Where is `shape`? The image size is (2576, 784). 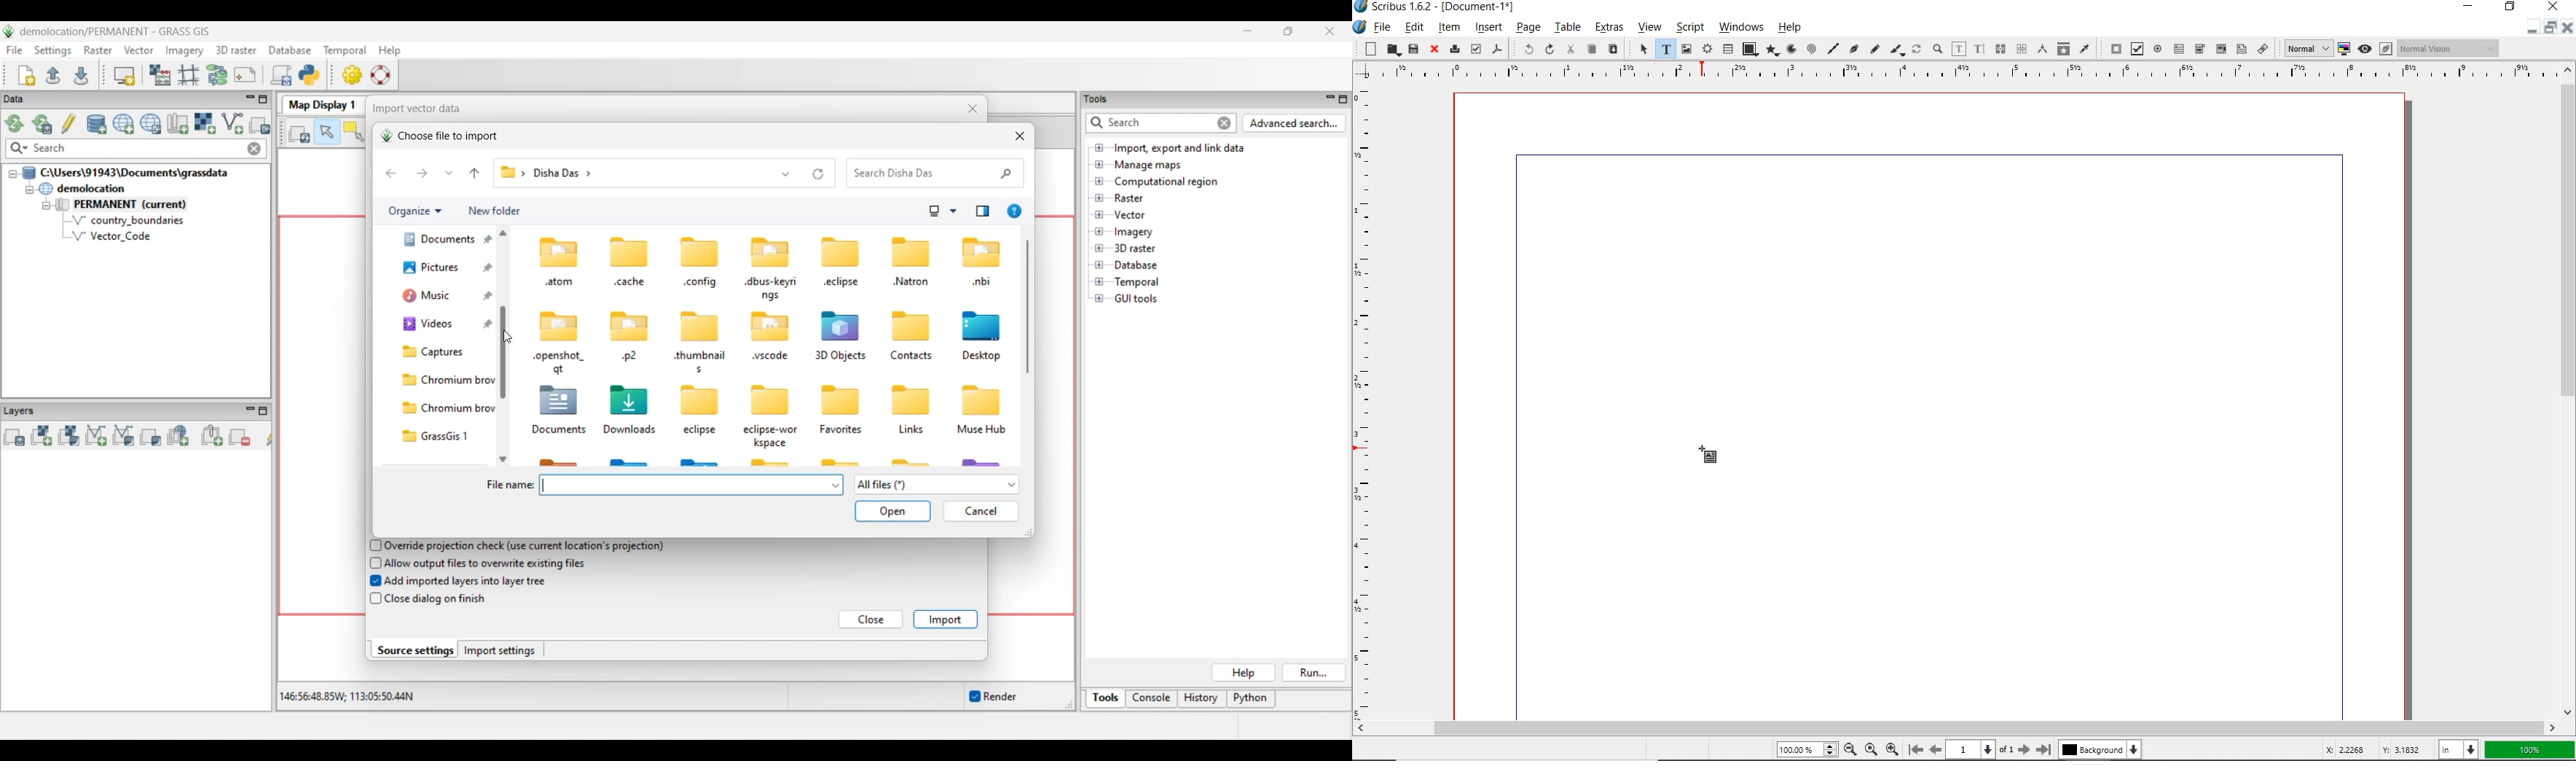
shape is located at coordinates (1749, 50).